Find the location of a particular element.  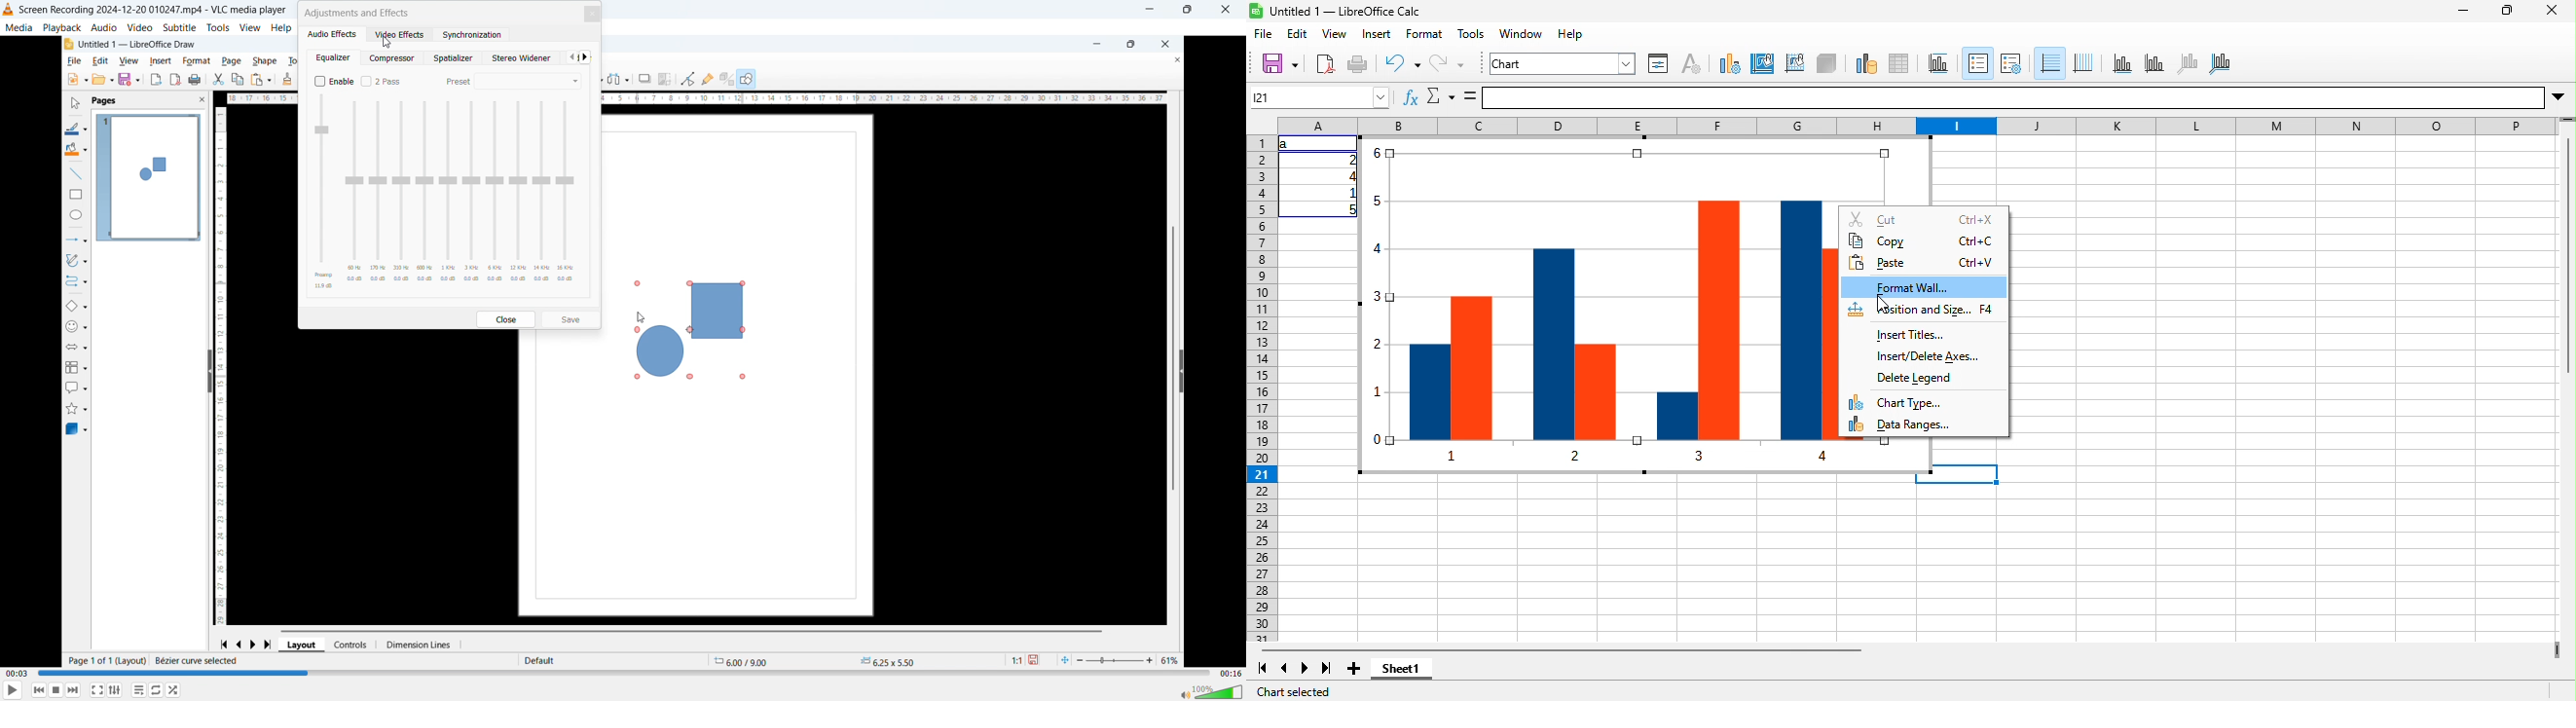

playback is located at coordinates (62, 27).